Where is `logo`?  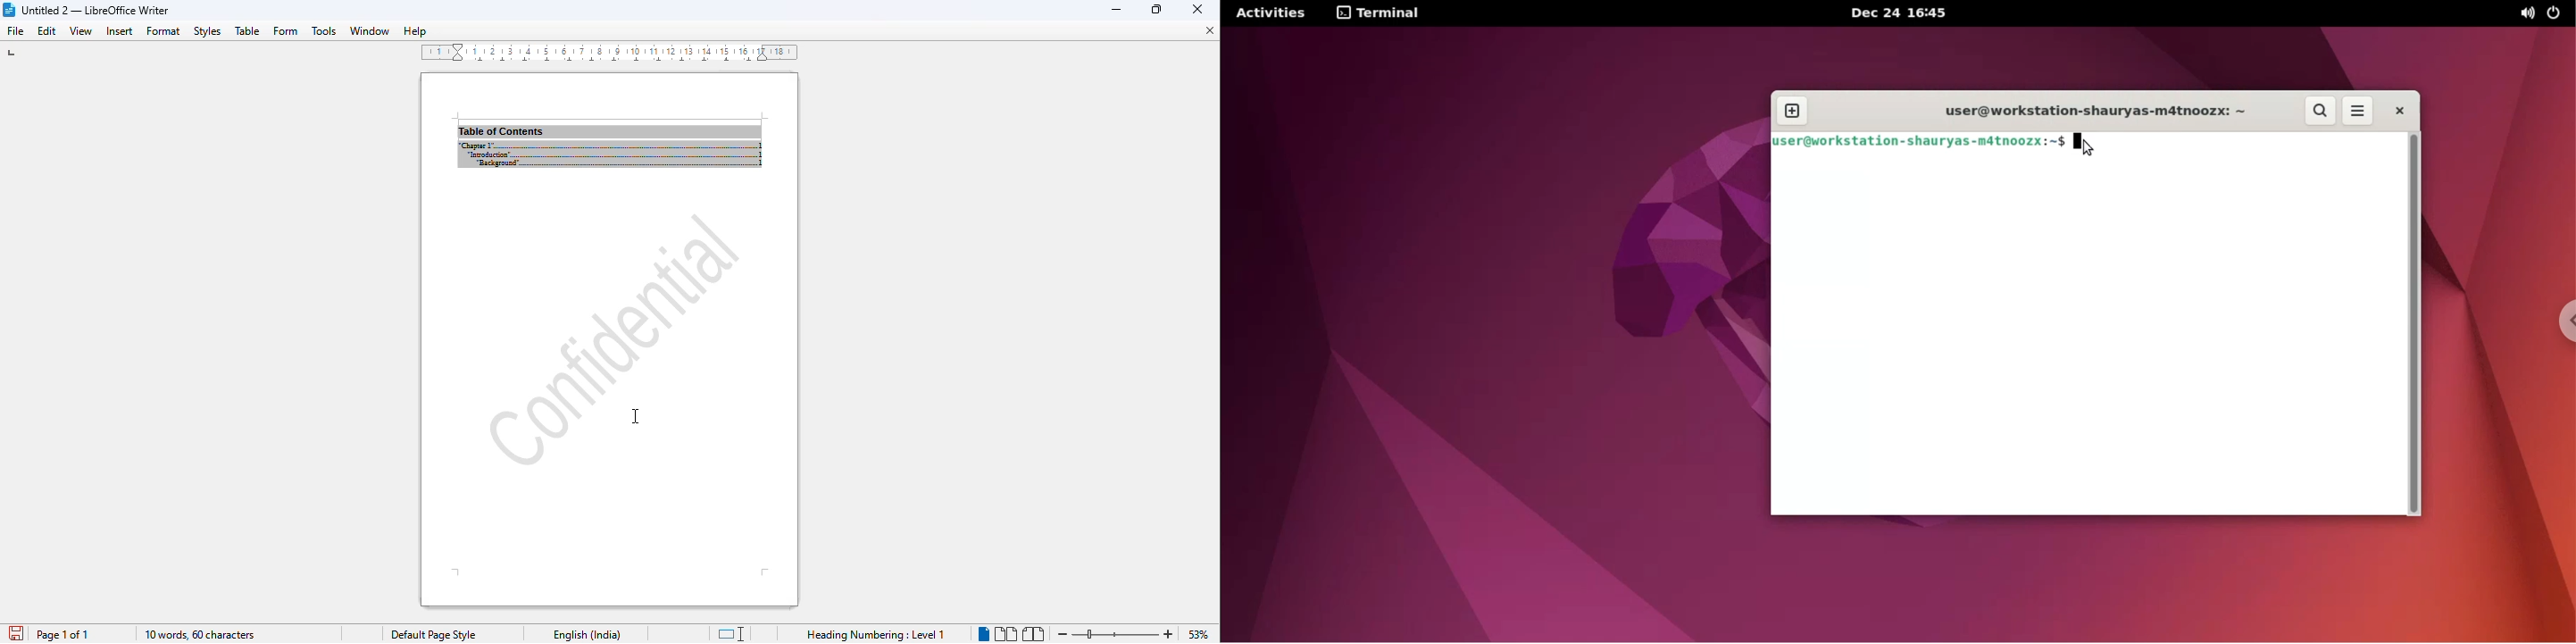
logo is located at coordinates (9, 10).